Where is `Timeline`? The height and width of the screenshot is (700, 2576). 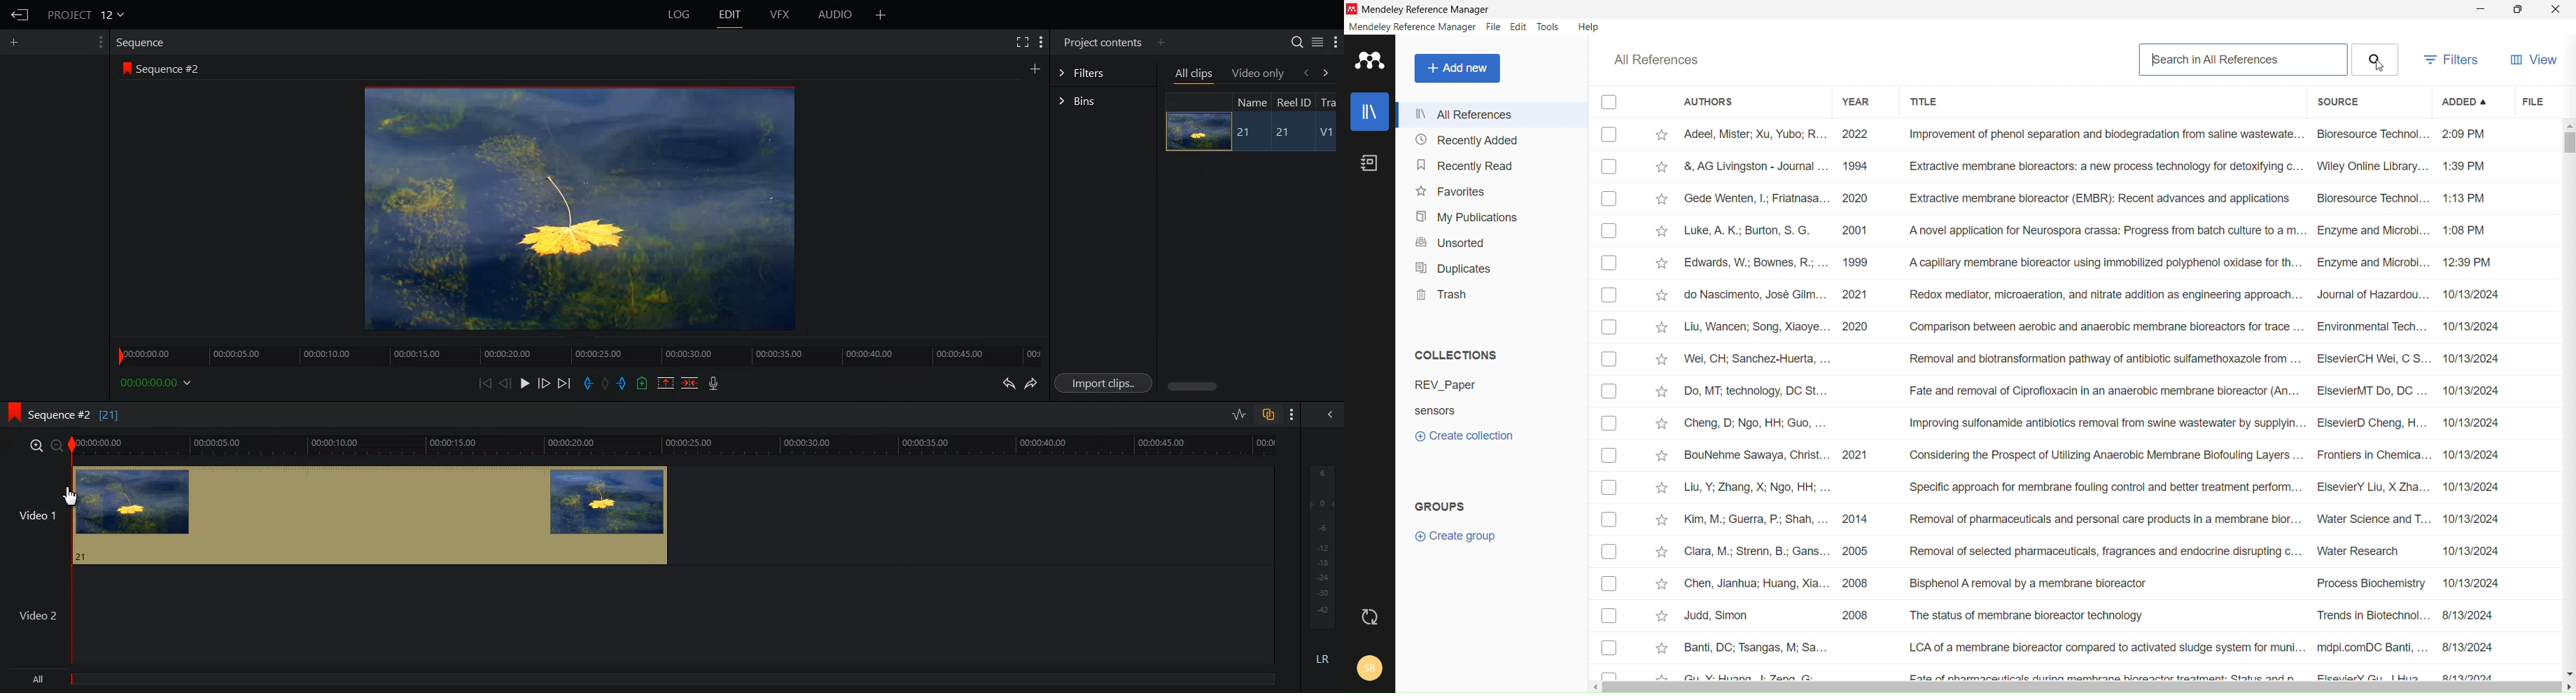 Timeline is located at coordinates (579, 351).